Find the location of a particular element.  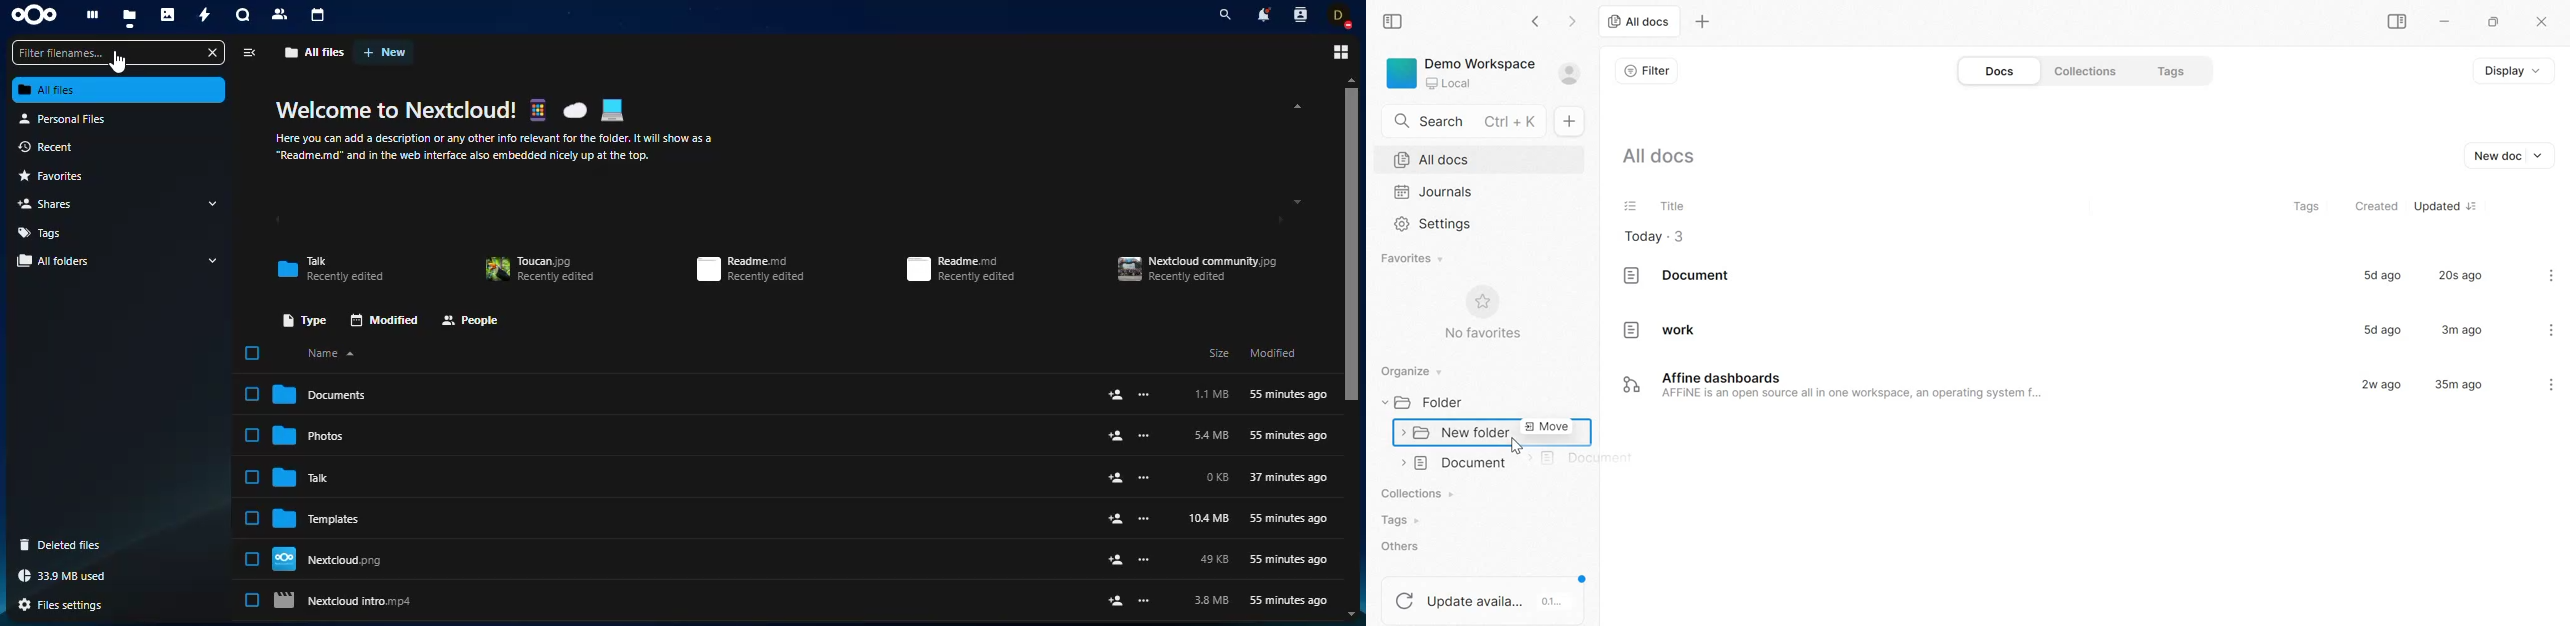

5d ago is located at coordinates (2380, 329).